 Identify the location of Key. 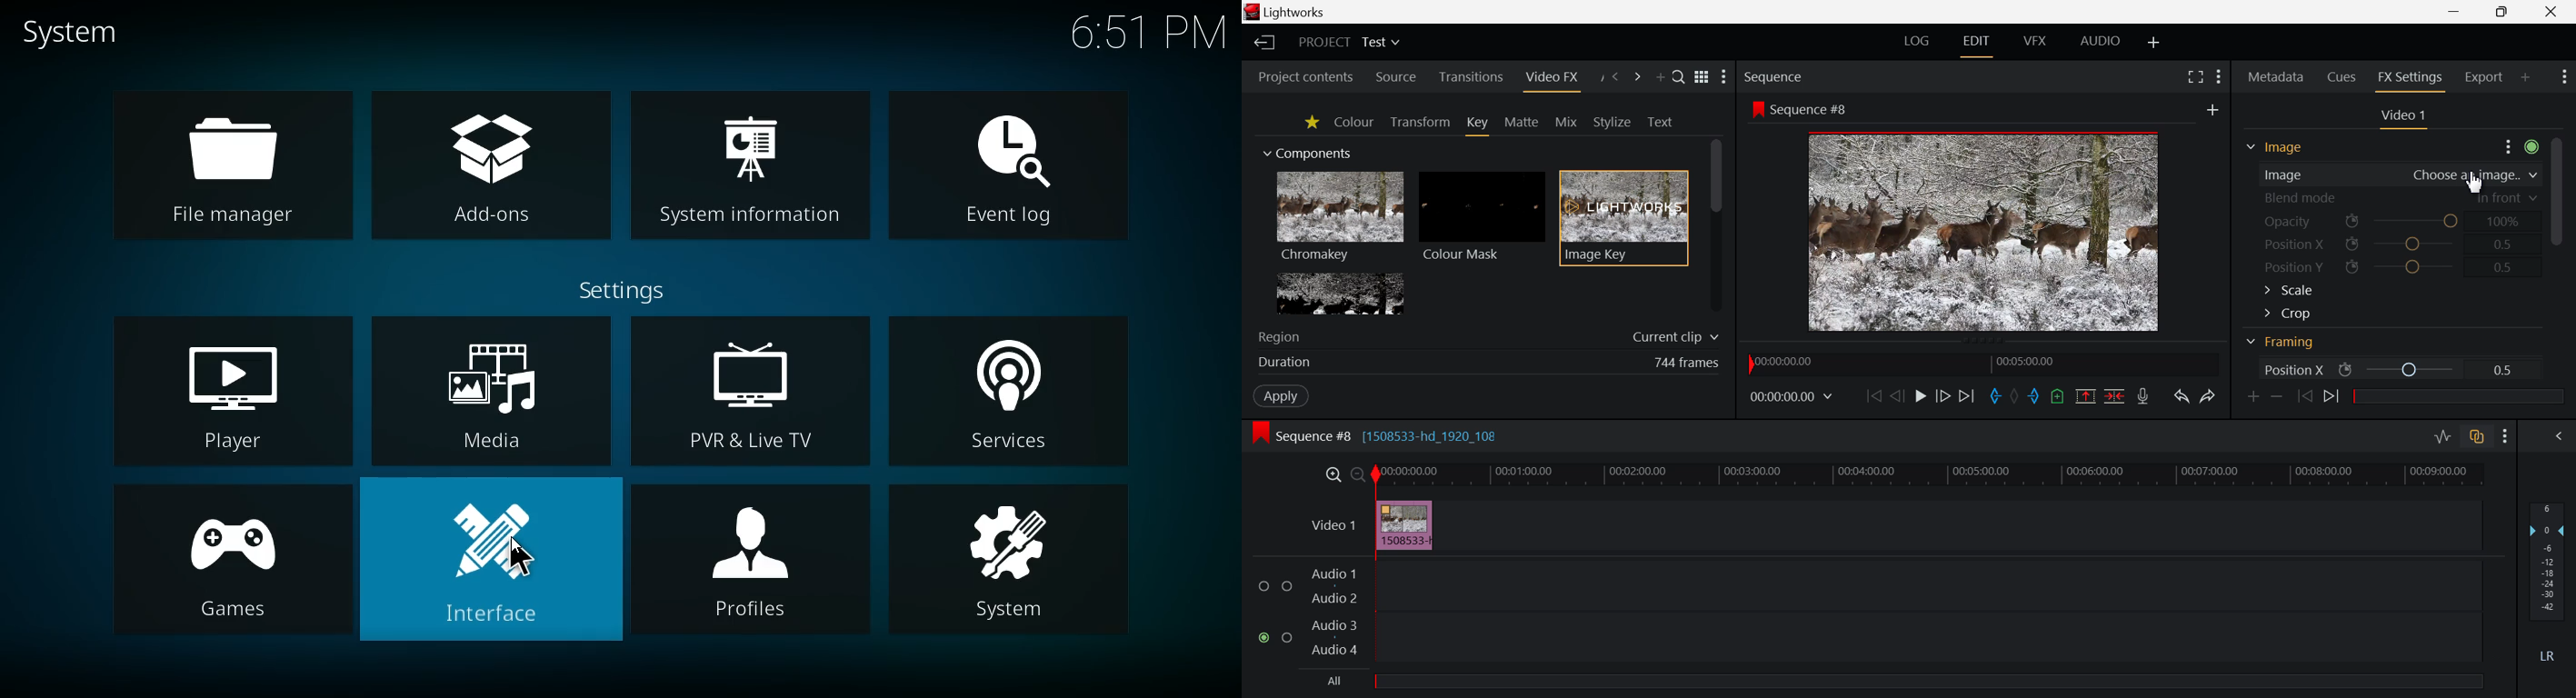
(1478, 126).